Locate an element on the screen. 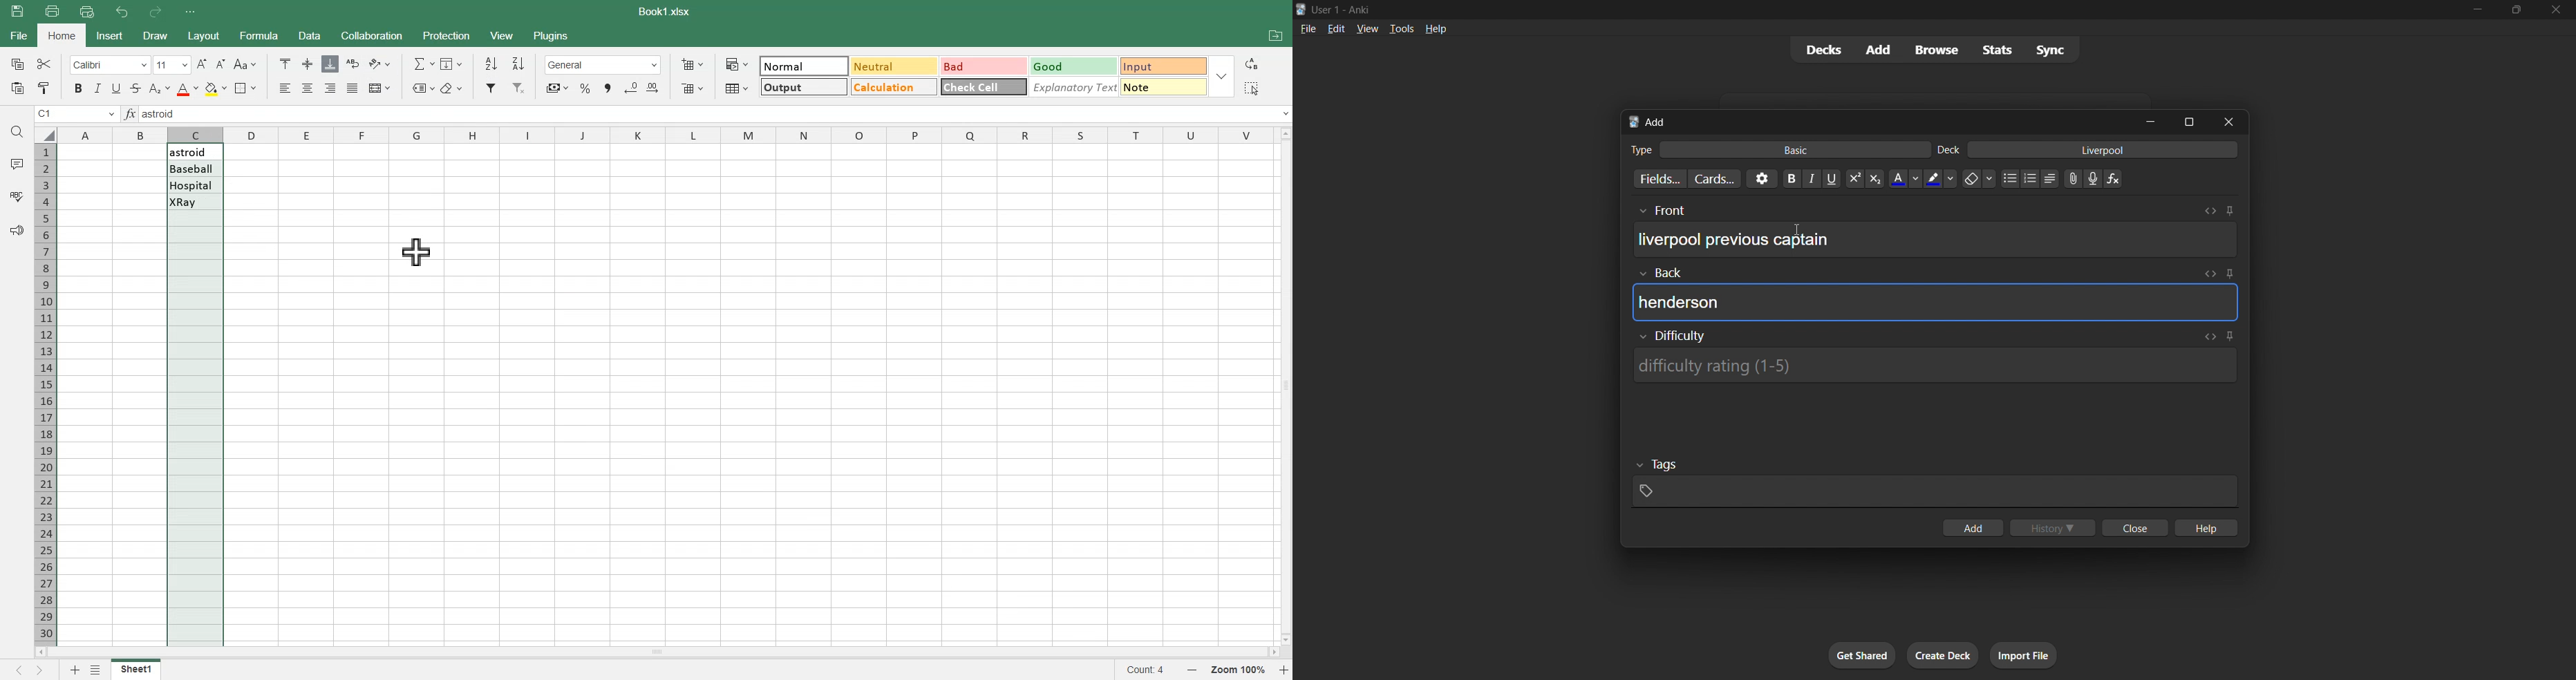  decks is located at coordinates (1818, 52).